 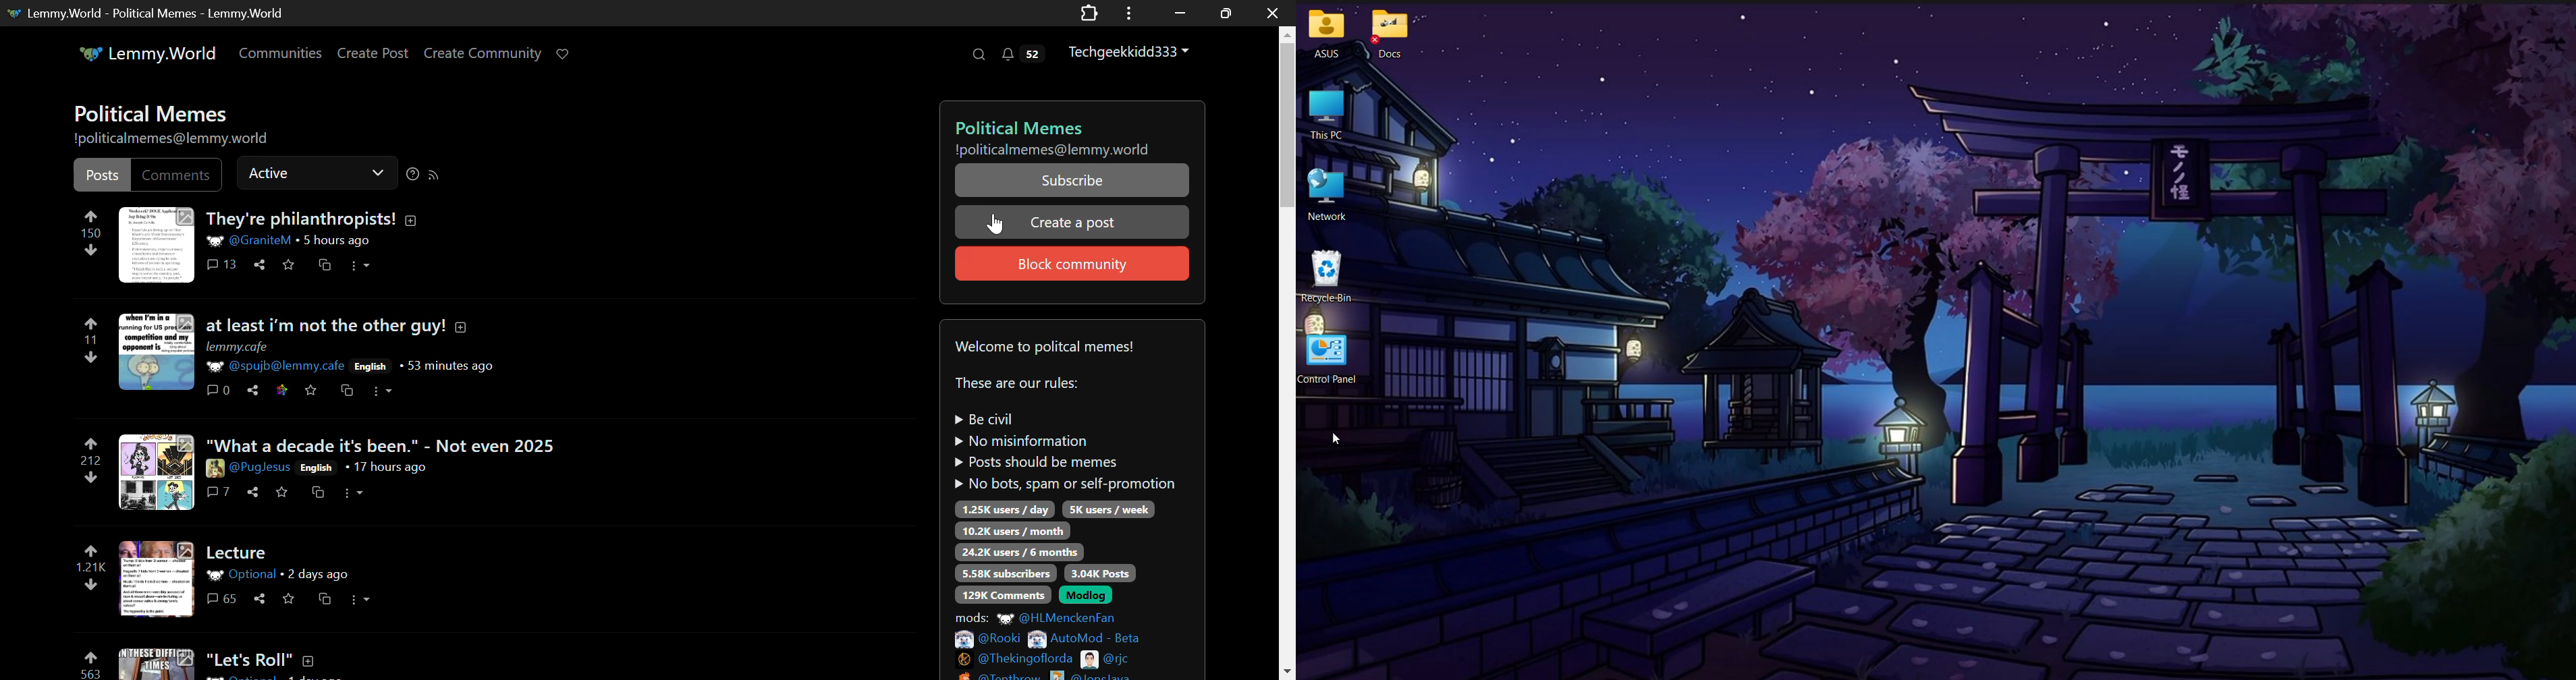 What do you see at coordinates (354, 492) in the screenshot?
I see `More Options` at bounding box center [354, 492].